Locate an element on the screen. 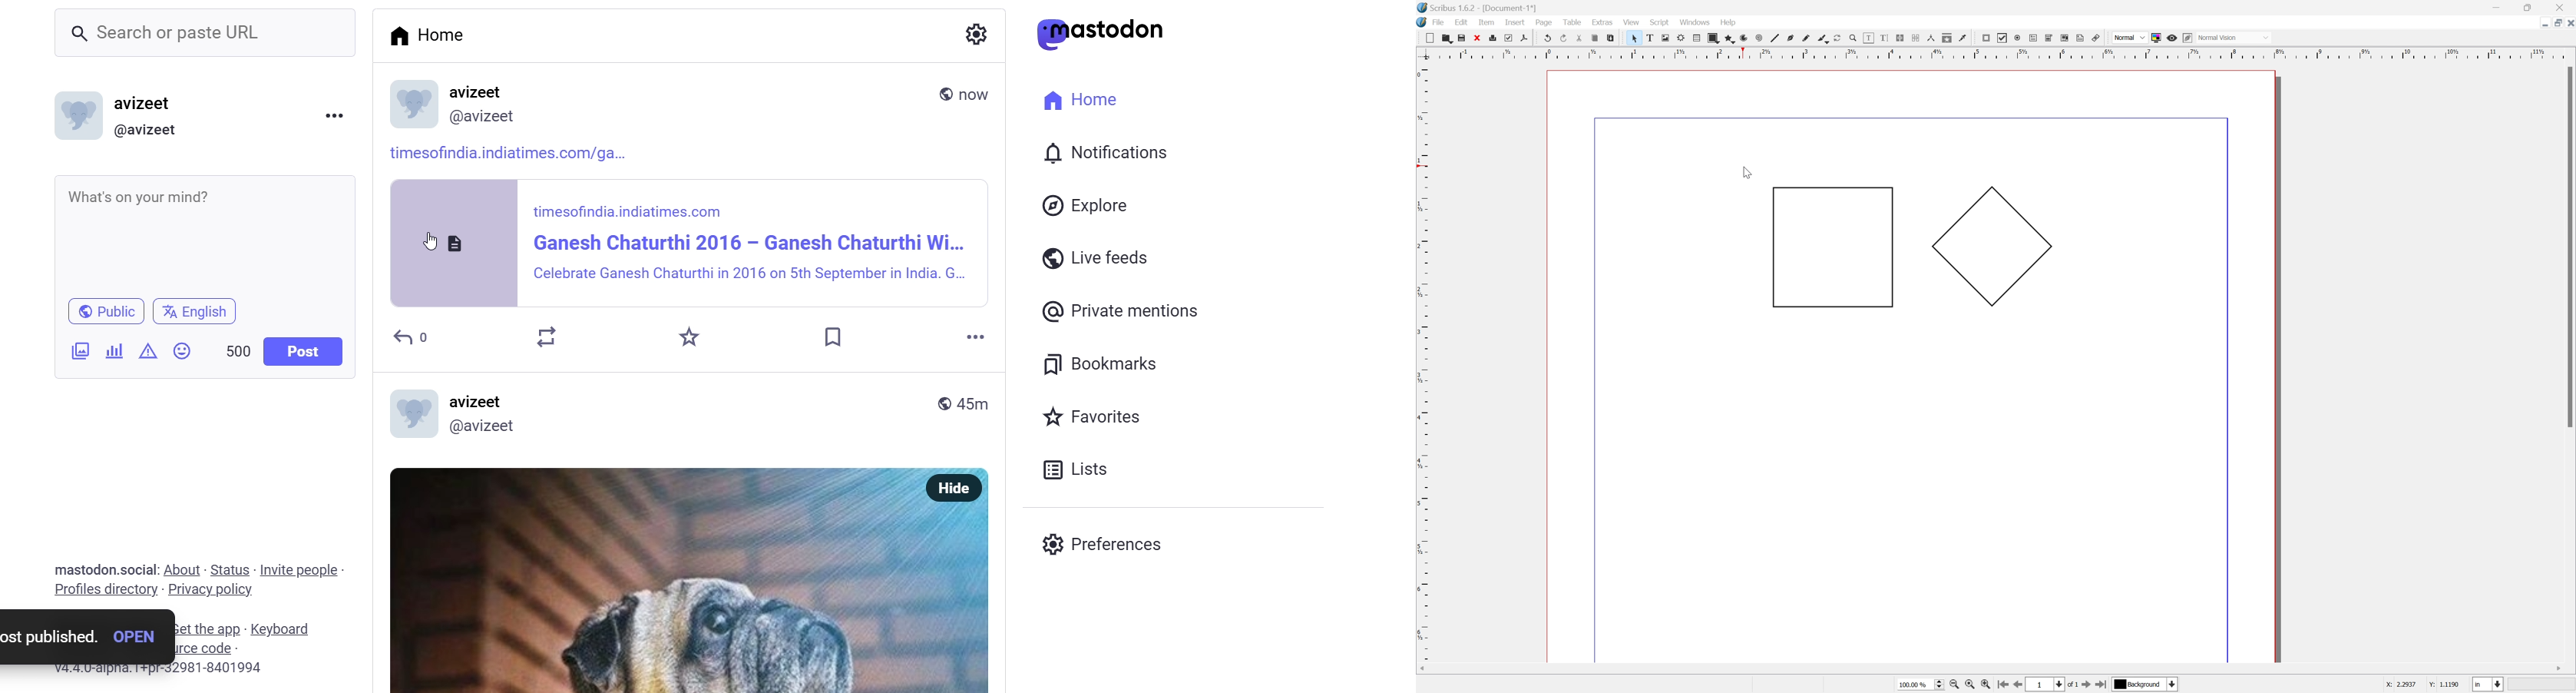 The height and width of the screenshot is (700, 2576). measurements is located at coordinates (1930, 38).